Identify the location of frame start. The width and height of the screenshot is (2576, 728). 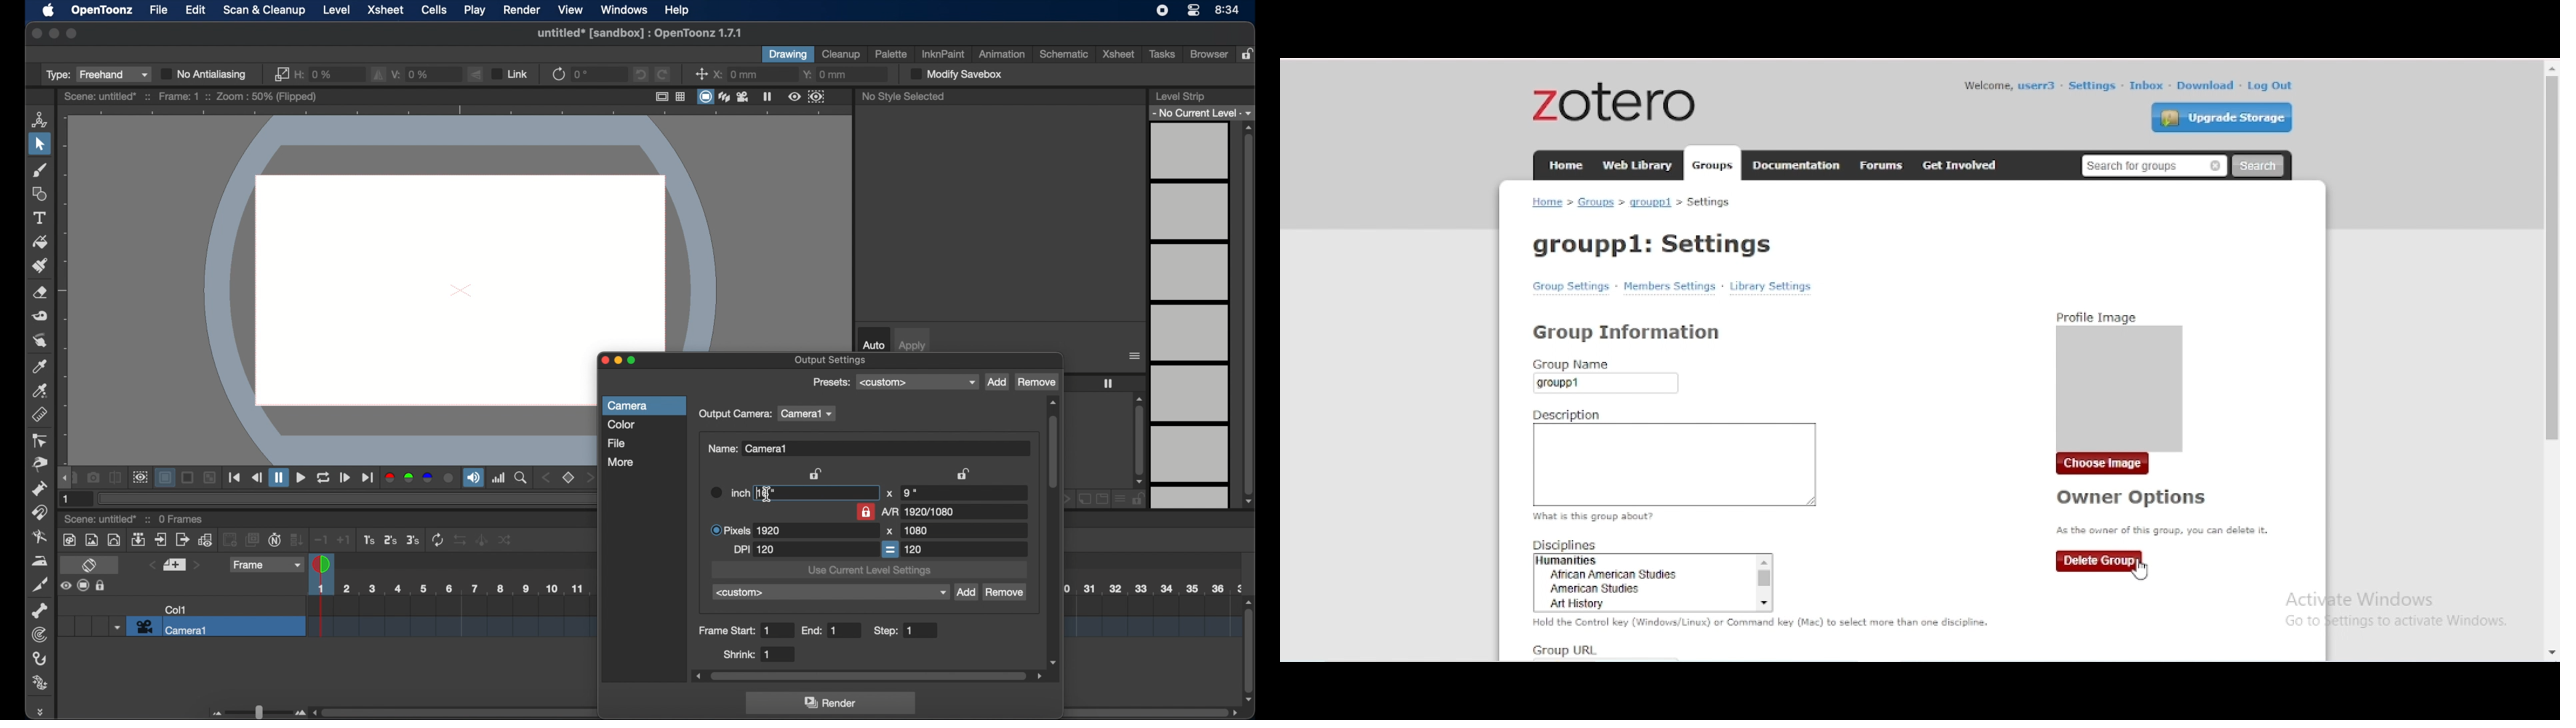
(736, 631).